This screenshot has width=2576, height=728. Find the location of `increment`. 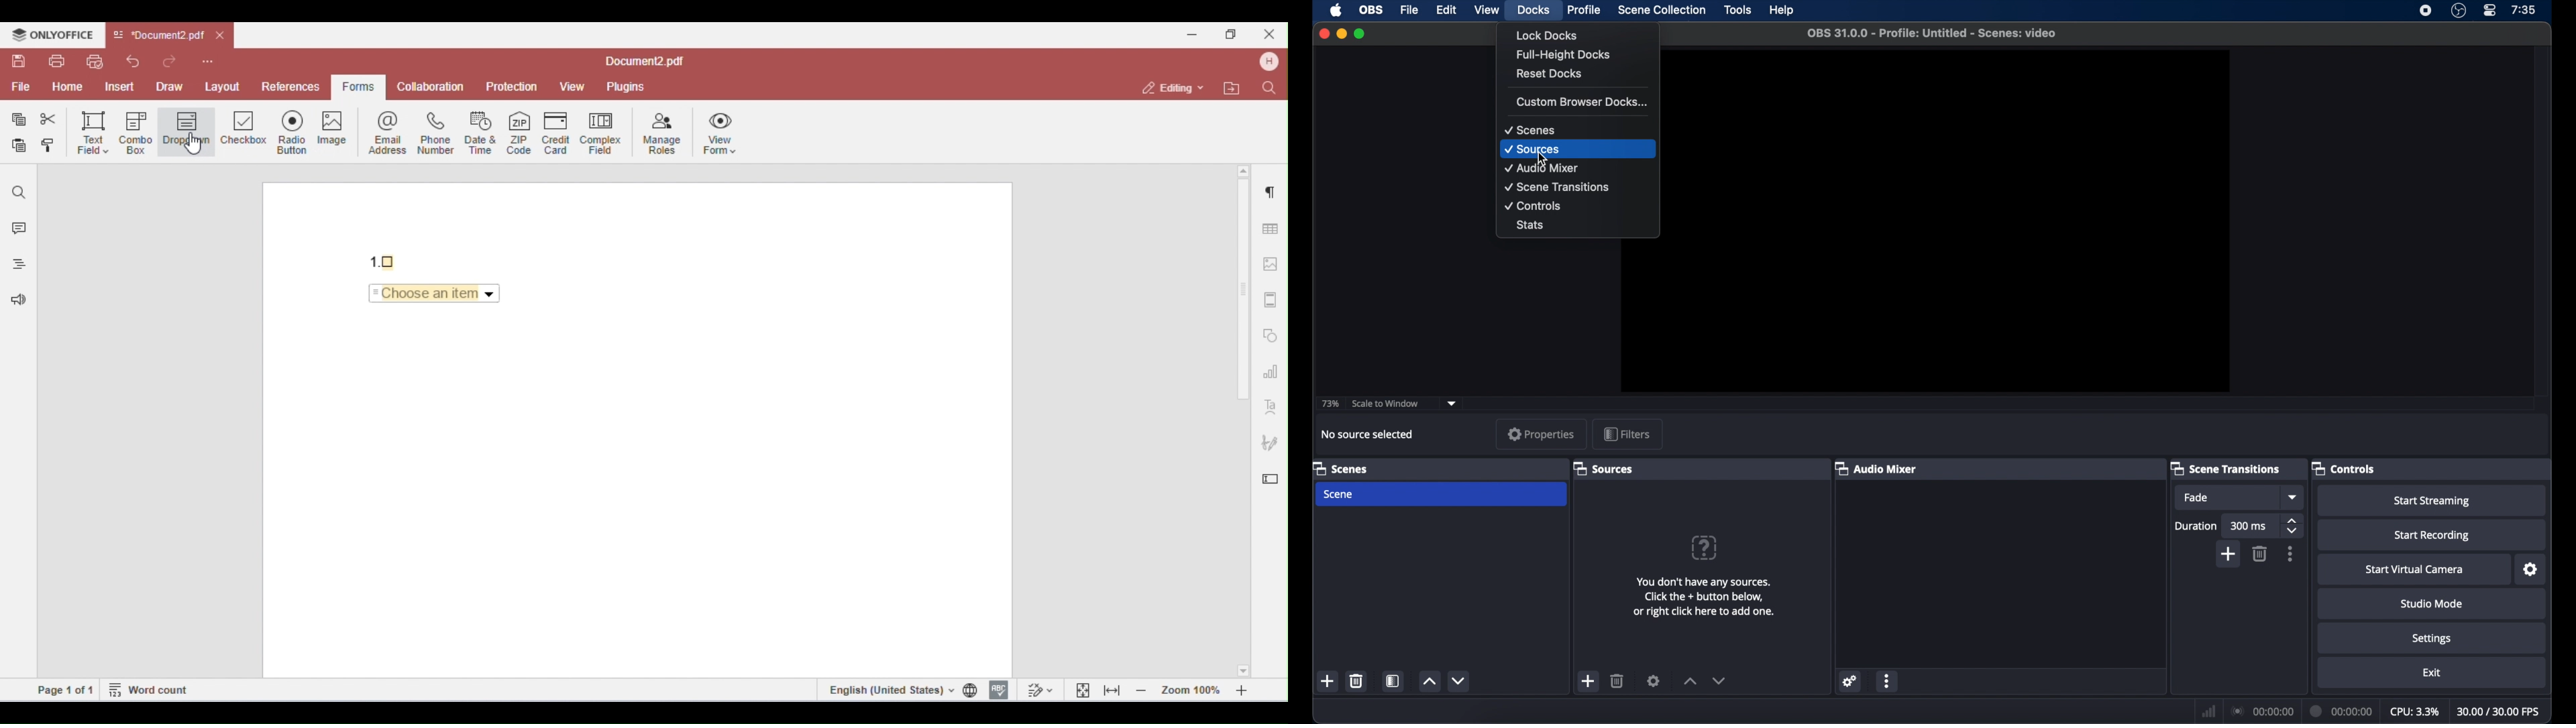

increment is located at coordinates (1429, 682).